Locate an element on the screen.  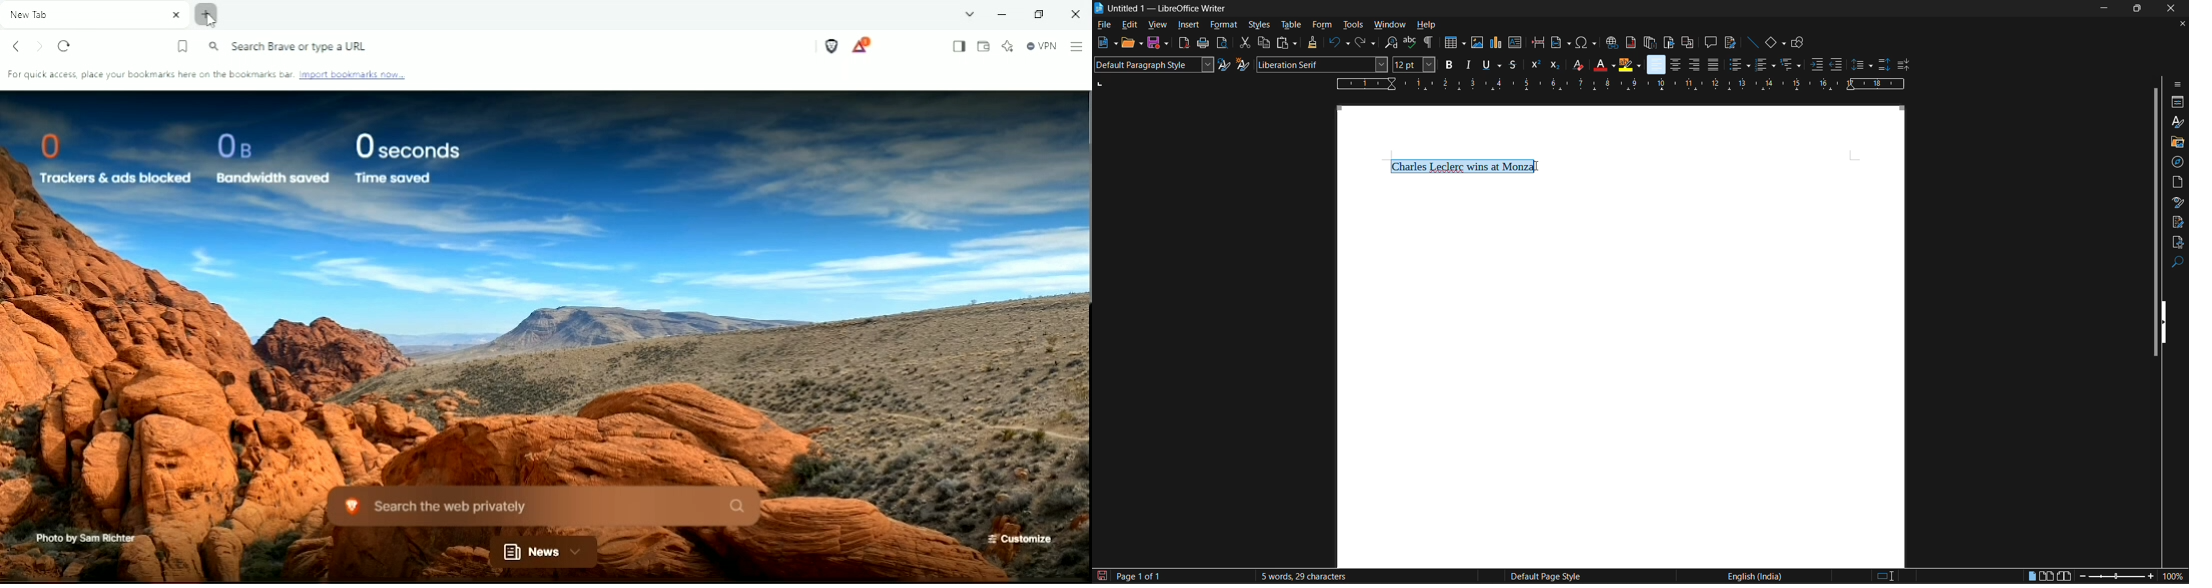
redo is located at coordinates (1364, 43).